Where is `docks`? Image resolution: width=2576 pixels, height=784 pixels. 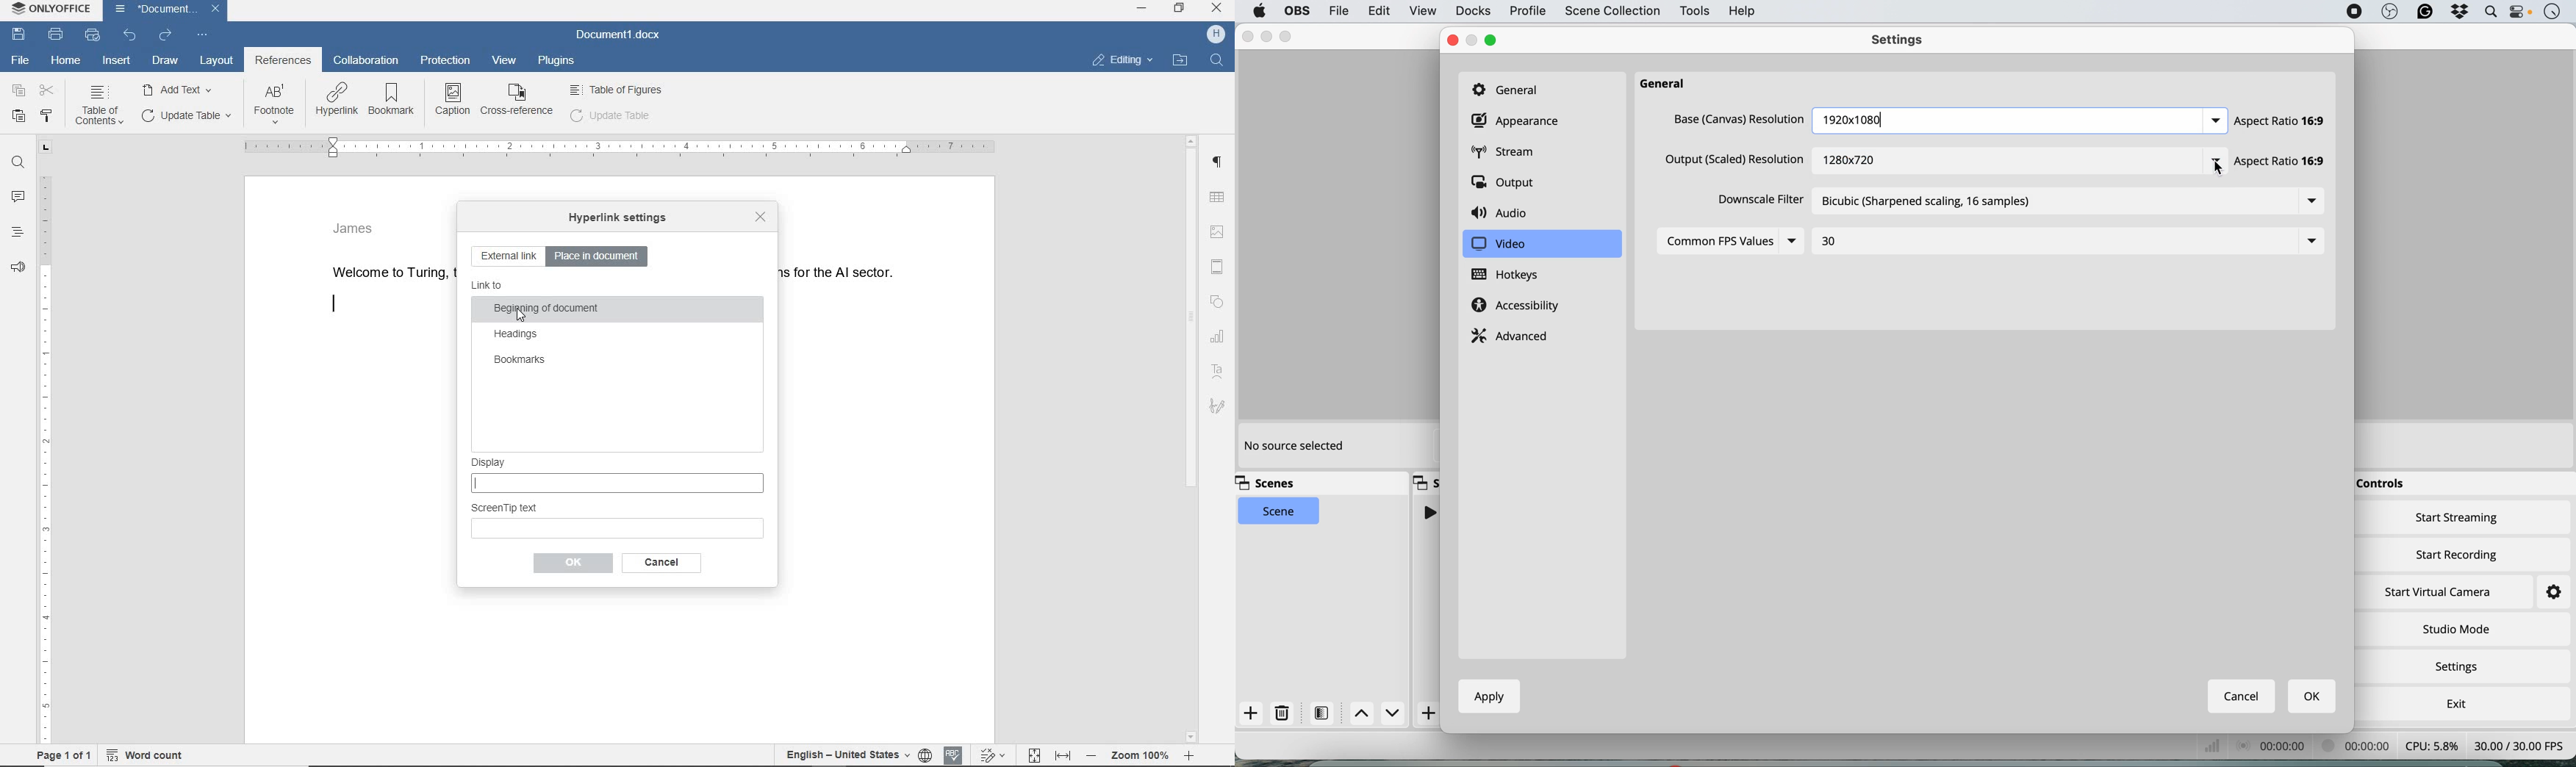
docks is located at coordinates (1473, 11).